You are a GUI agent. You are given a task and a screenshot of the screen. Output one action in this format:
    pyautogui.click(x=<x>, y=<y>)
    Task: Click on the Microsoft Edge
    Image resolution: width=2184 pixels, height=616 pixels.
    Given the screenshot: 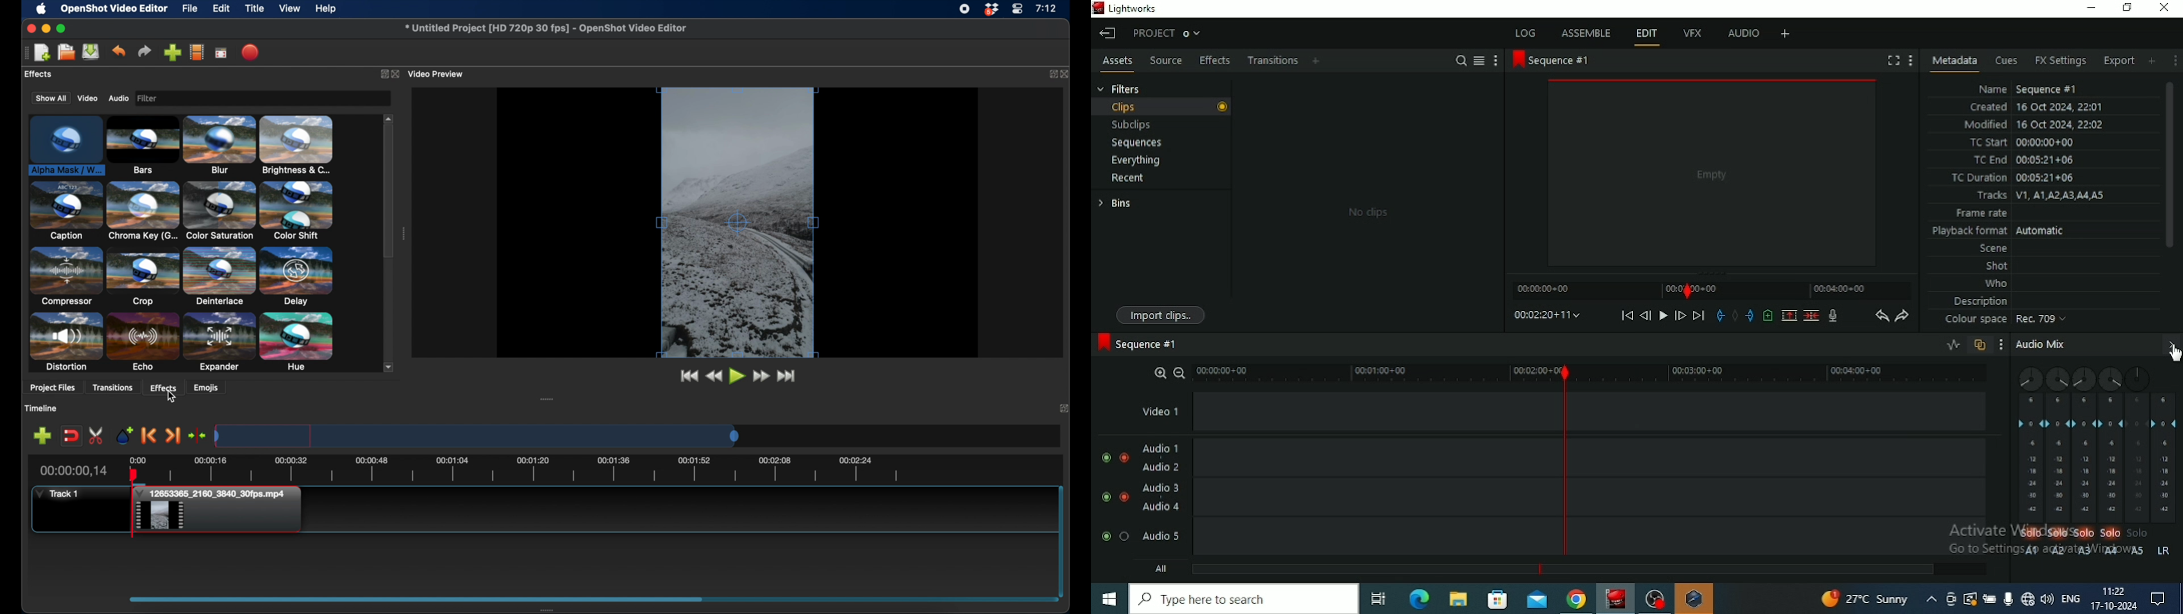 What is the action you would take?
    pyautogui.click(x=1419, y=598)
    